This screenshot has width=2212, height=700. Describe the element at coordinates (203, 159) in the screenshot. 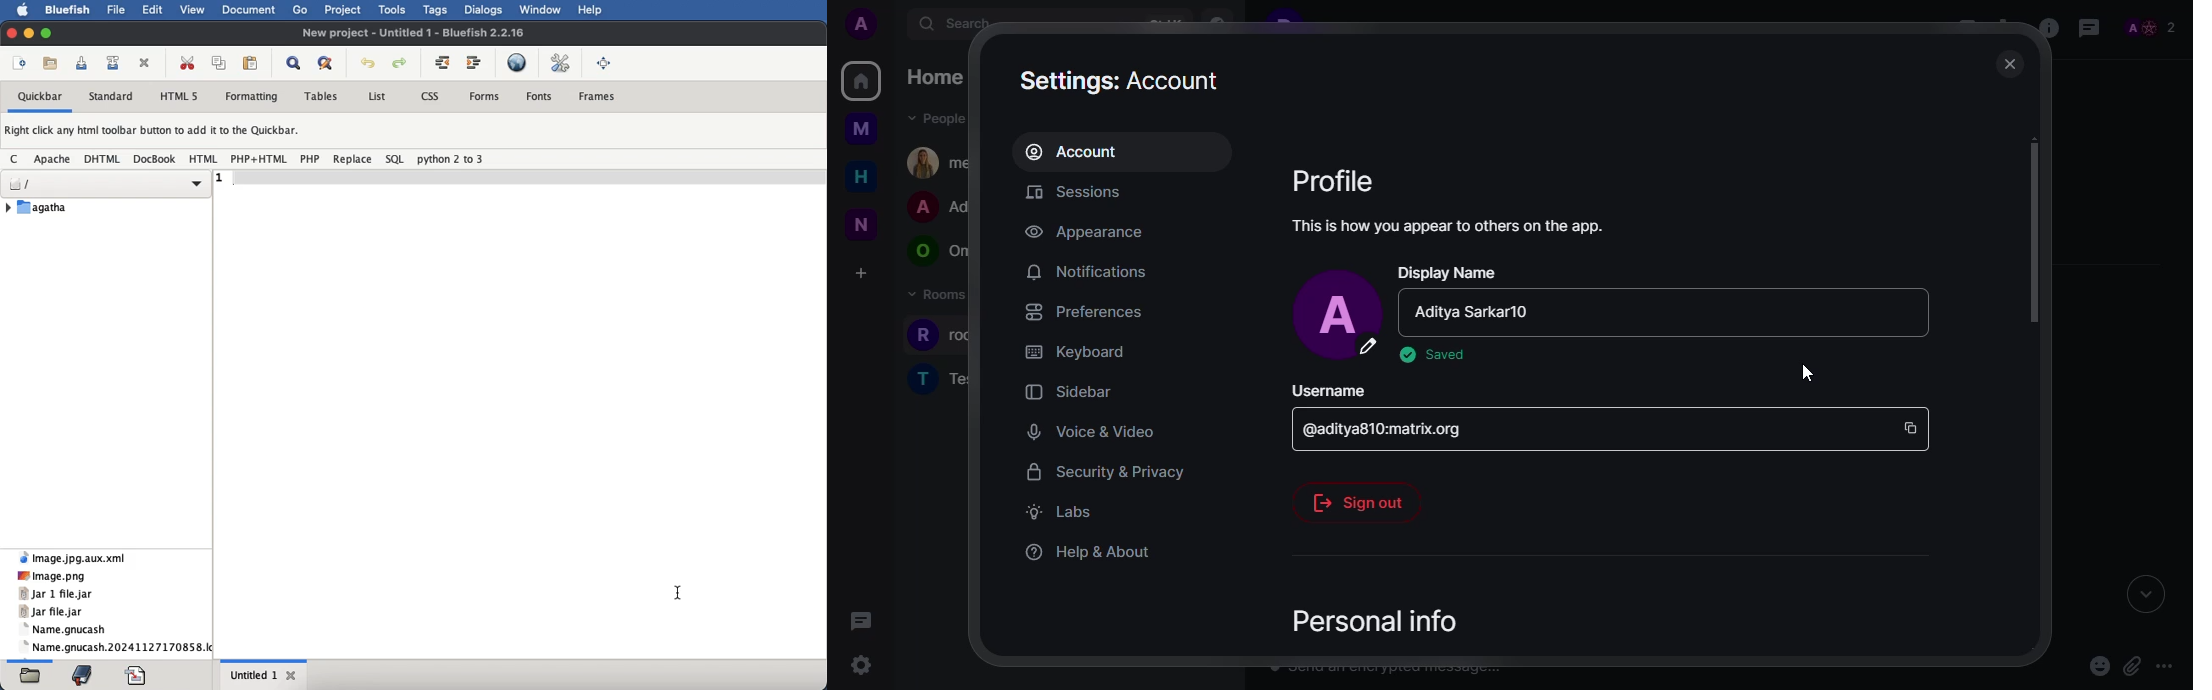

I see `html` at that location.